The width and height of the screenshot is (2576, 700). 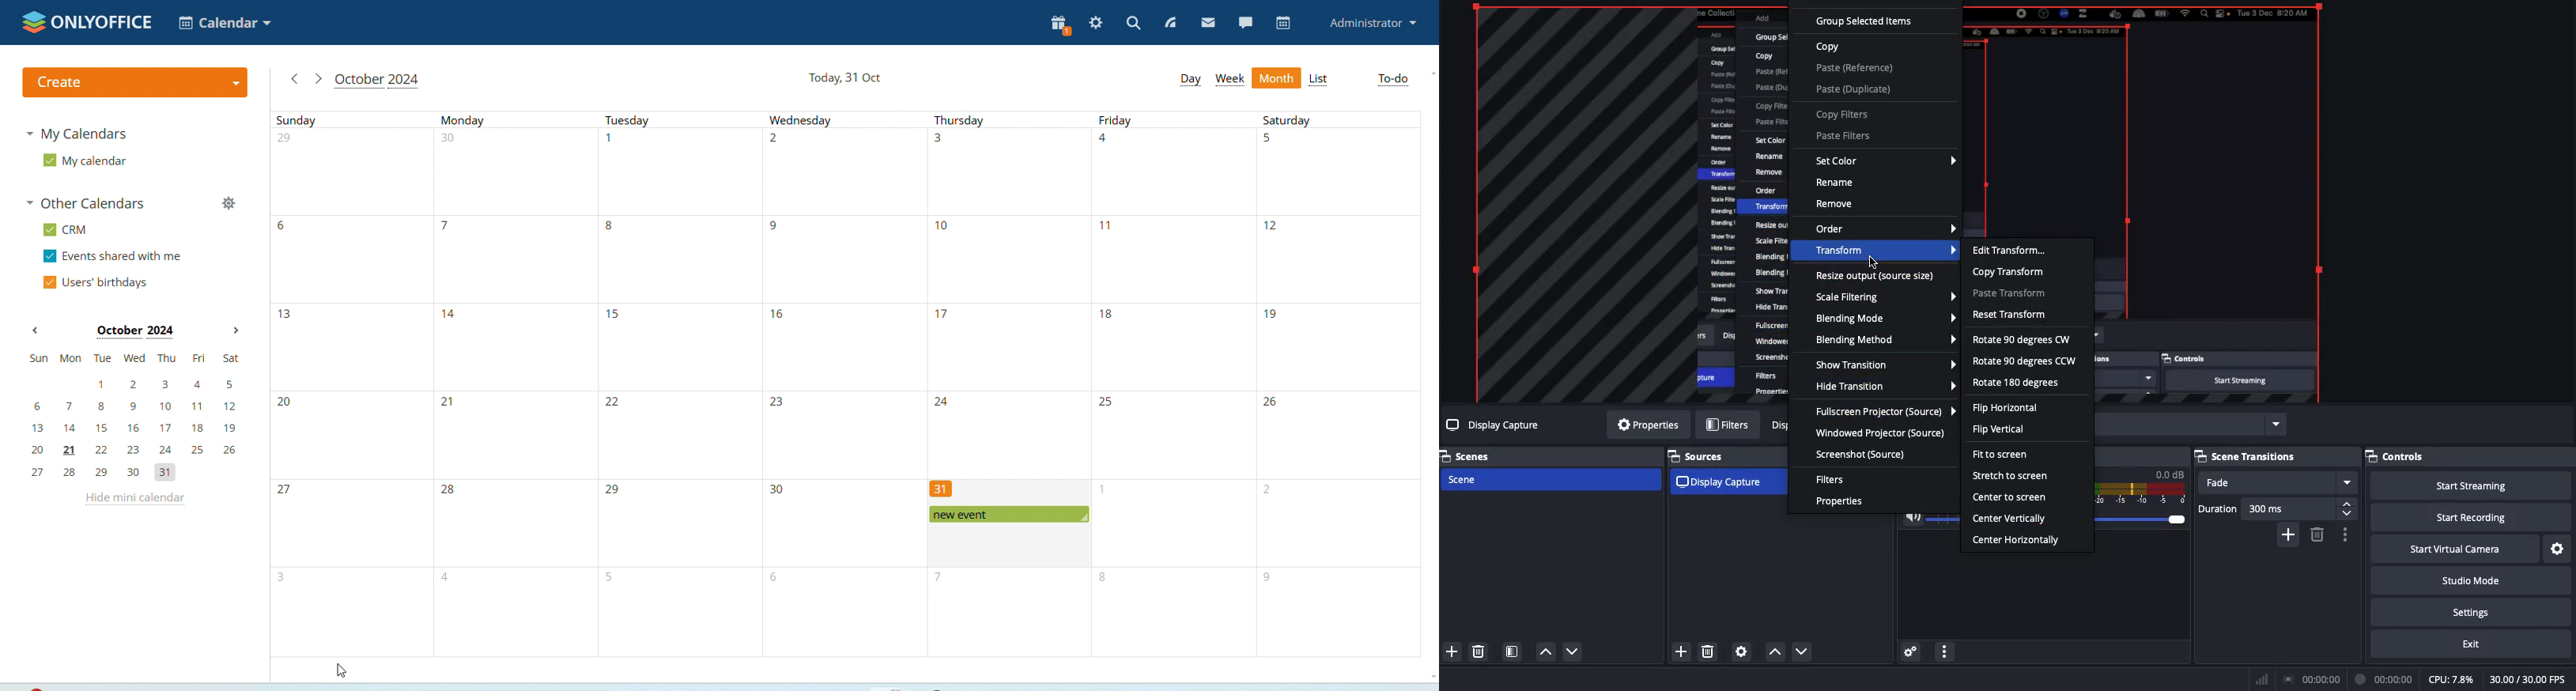 What do you see at coordinates (1835, 183) in the screenshot?
I see `Rename` at bounding box center [1835, 183].